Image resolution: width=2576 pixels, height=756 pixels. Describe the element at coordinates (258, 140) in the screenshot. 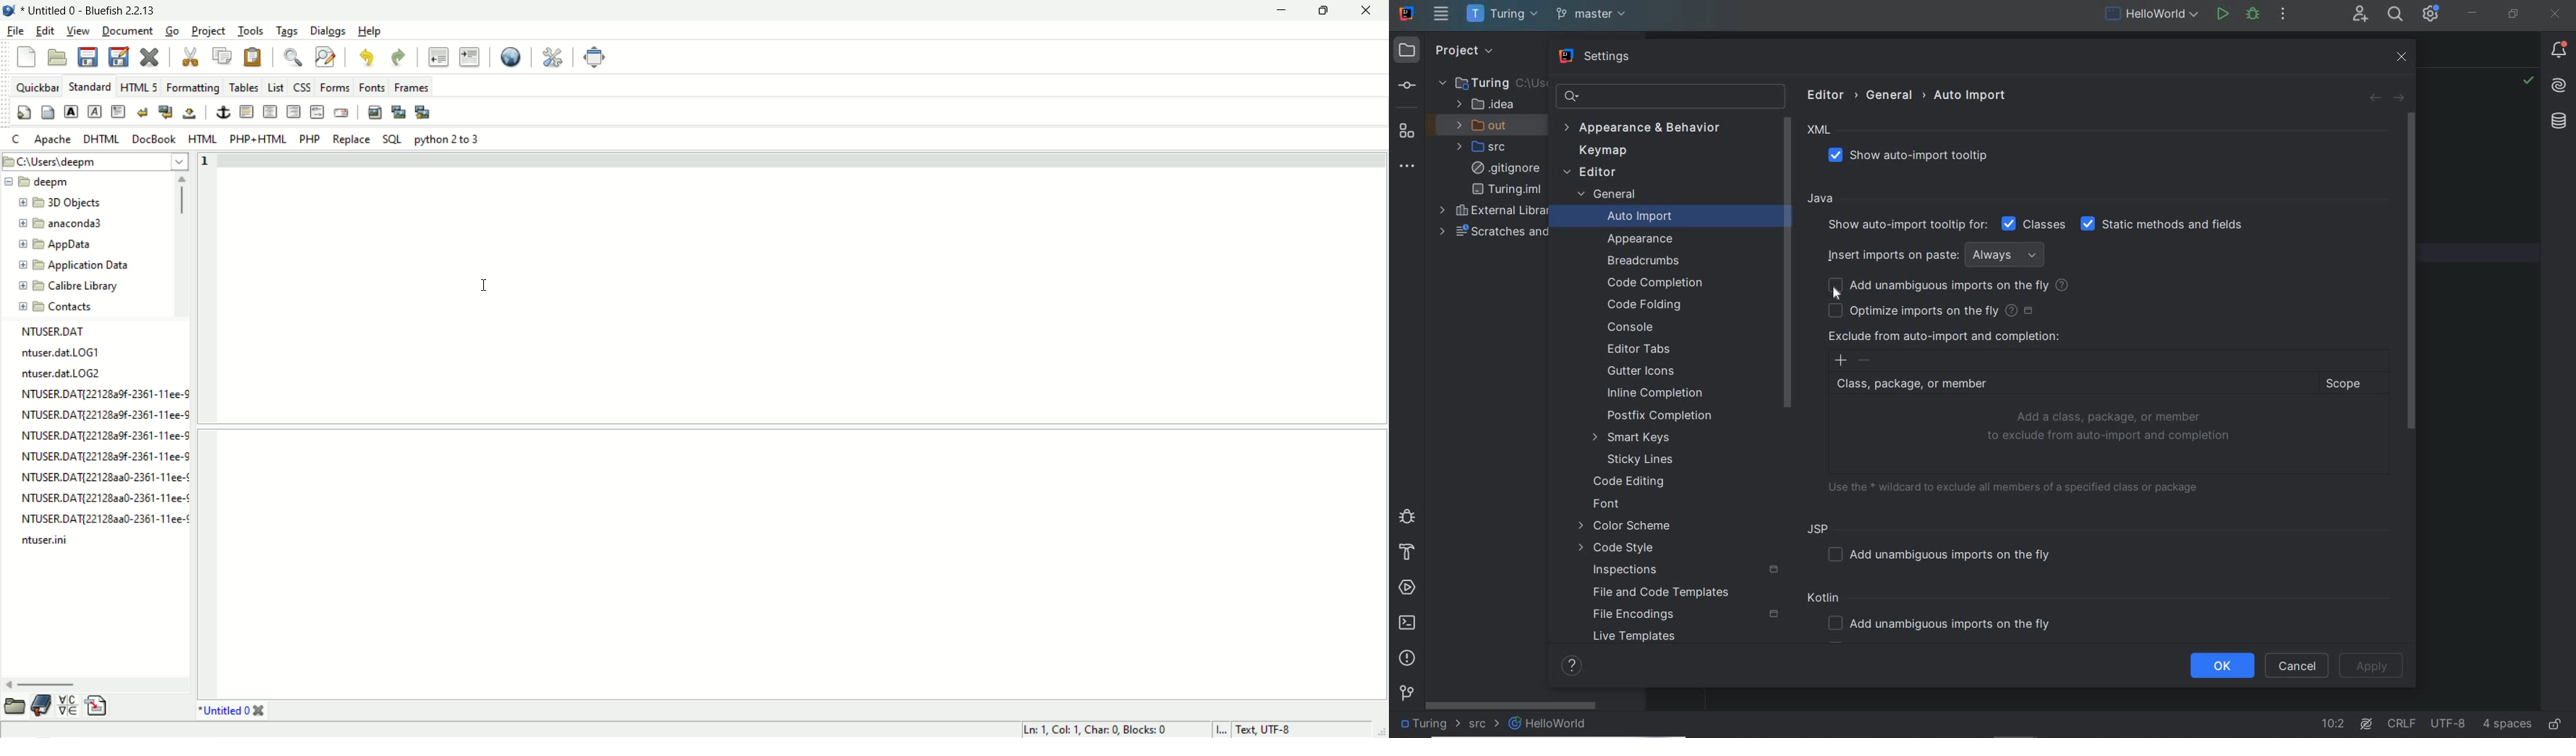

I see `PHP+HTML` at that location.